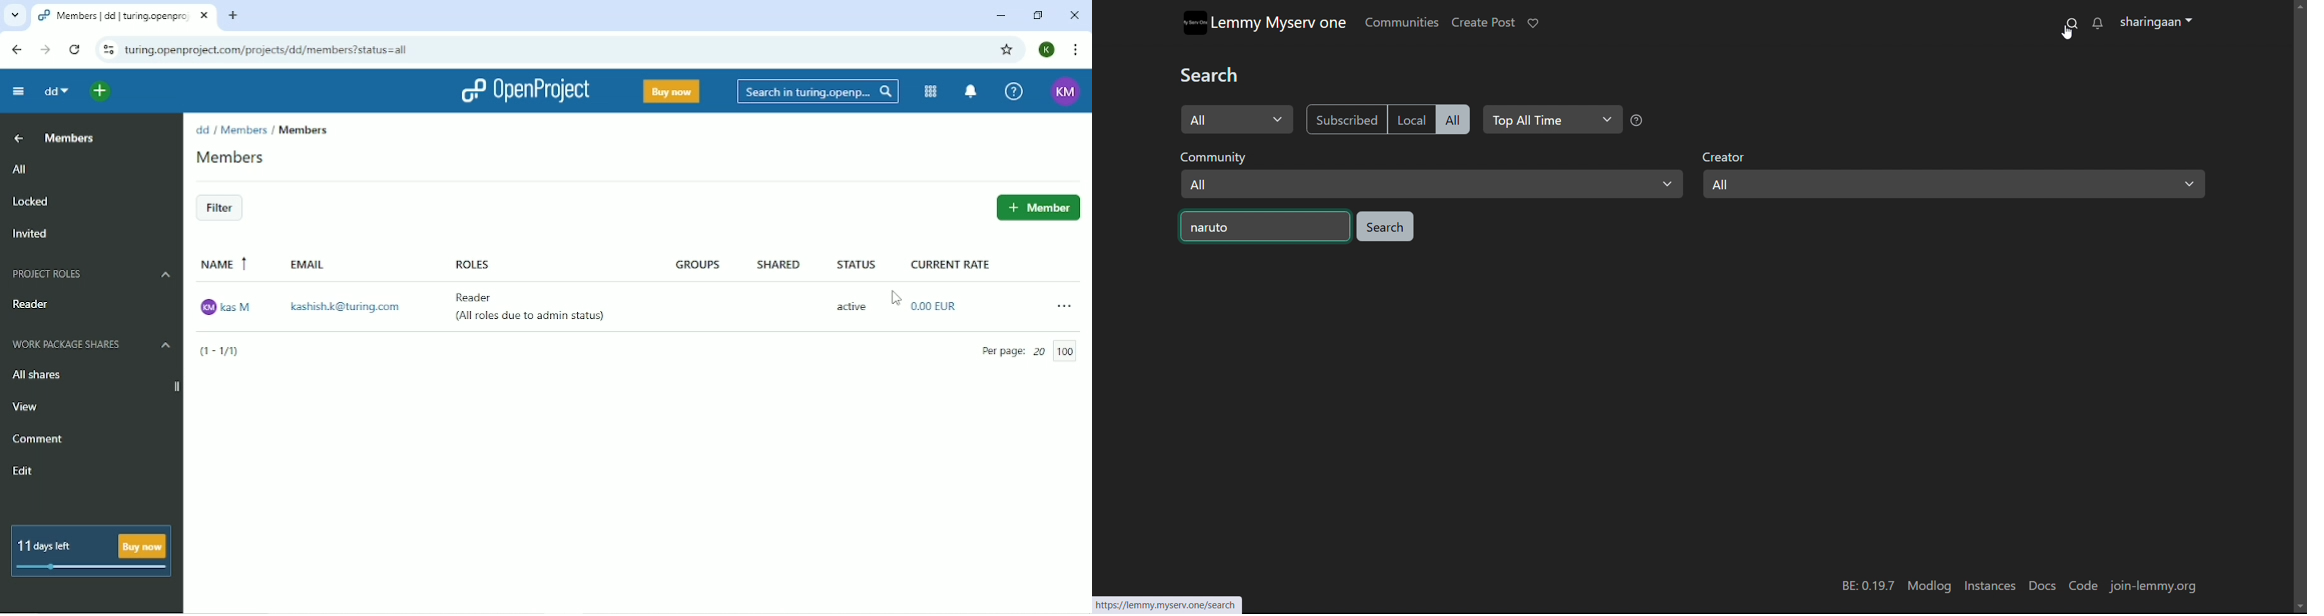 The image size is (2324, 616). What do you see at coordinates (701, 265) in the screenshot?
I see `Groups` at bounding box center [701, 265].